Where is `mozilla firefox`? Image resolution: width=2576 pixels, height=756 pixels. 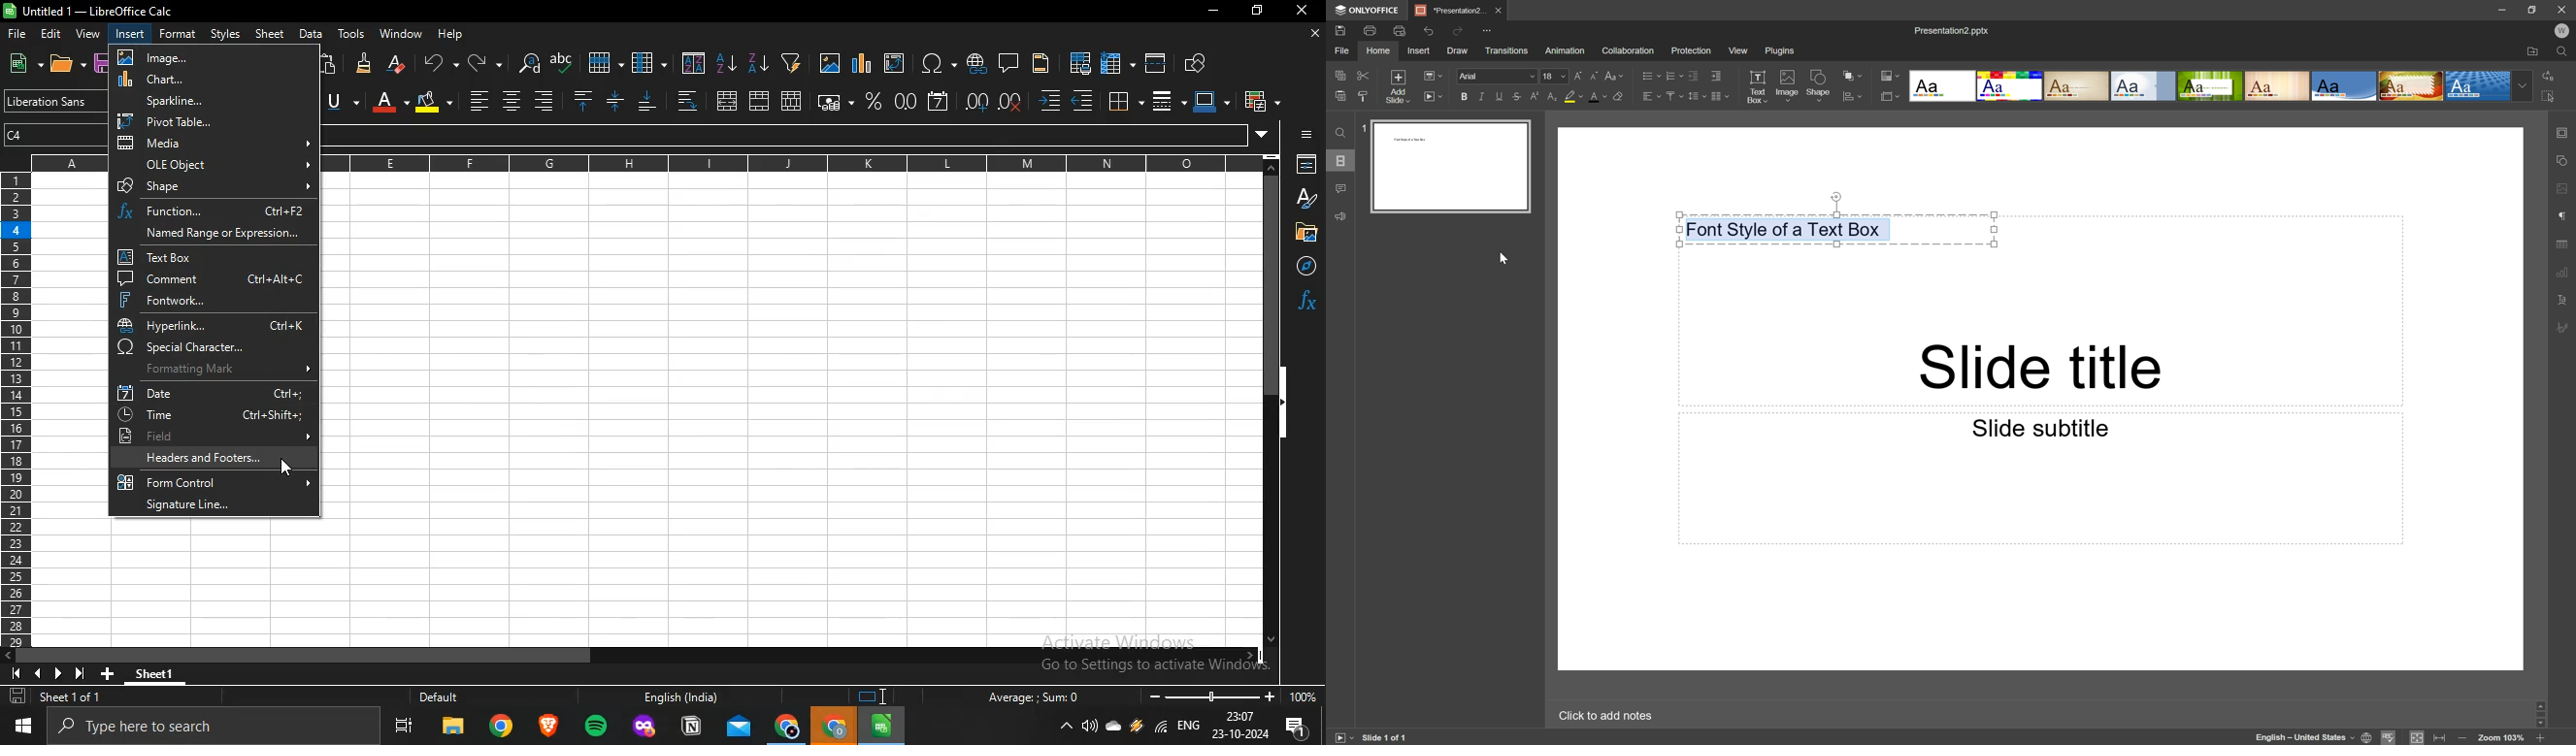 mozilla firefox is located at coordinates (644, 728).